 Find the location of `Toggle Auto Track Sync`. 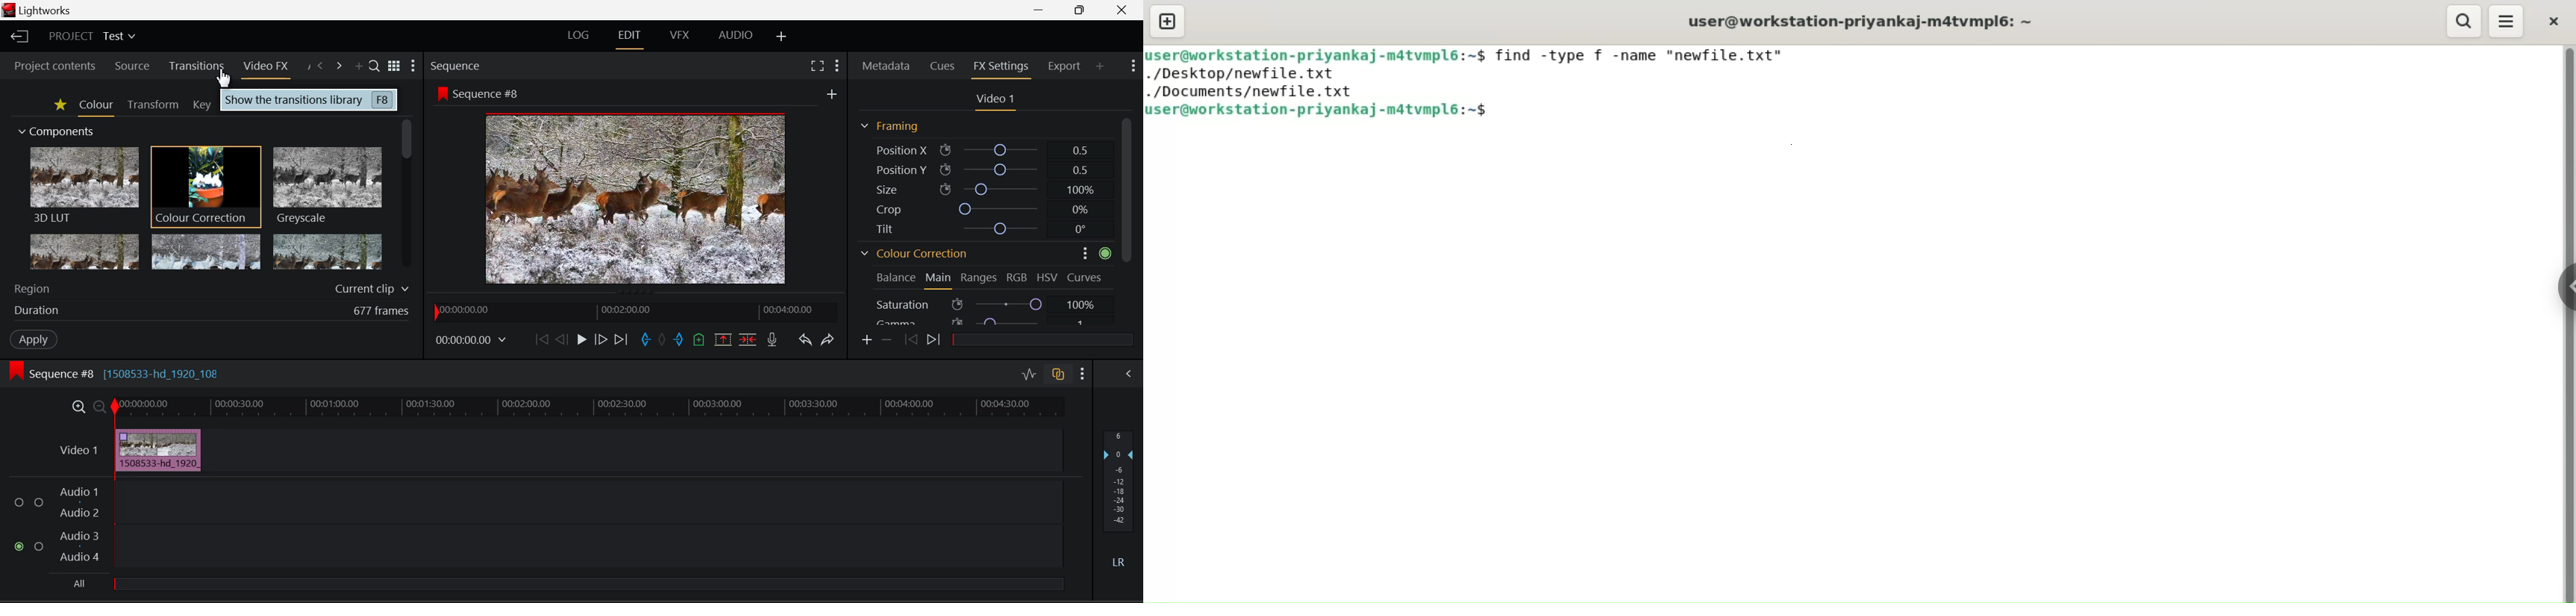

Toggle Auto Track Sync is located at coordinates (1059, 375).